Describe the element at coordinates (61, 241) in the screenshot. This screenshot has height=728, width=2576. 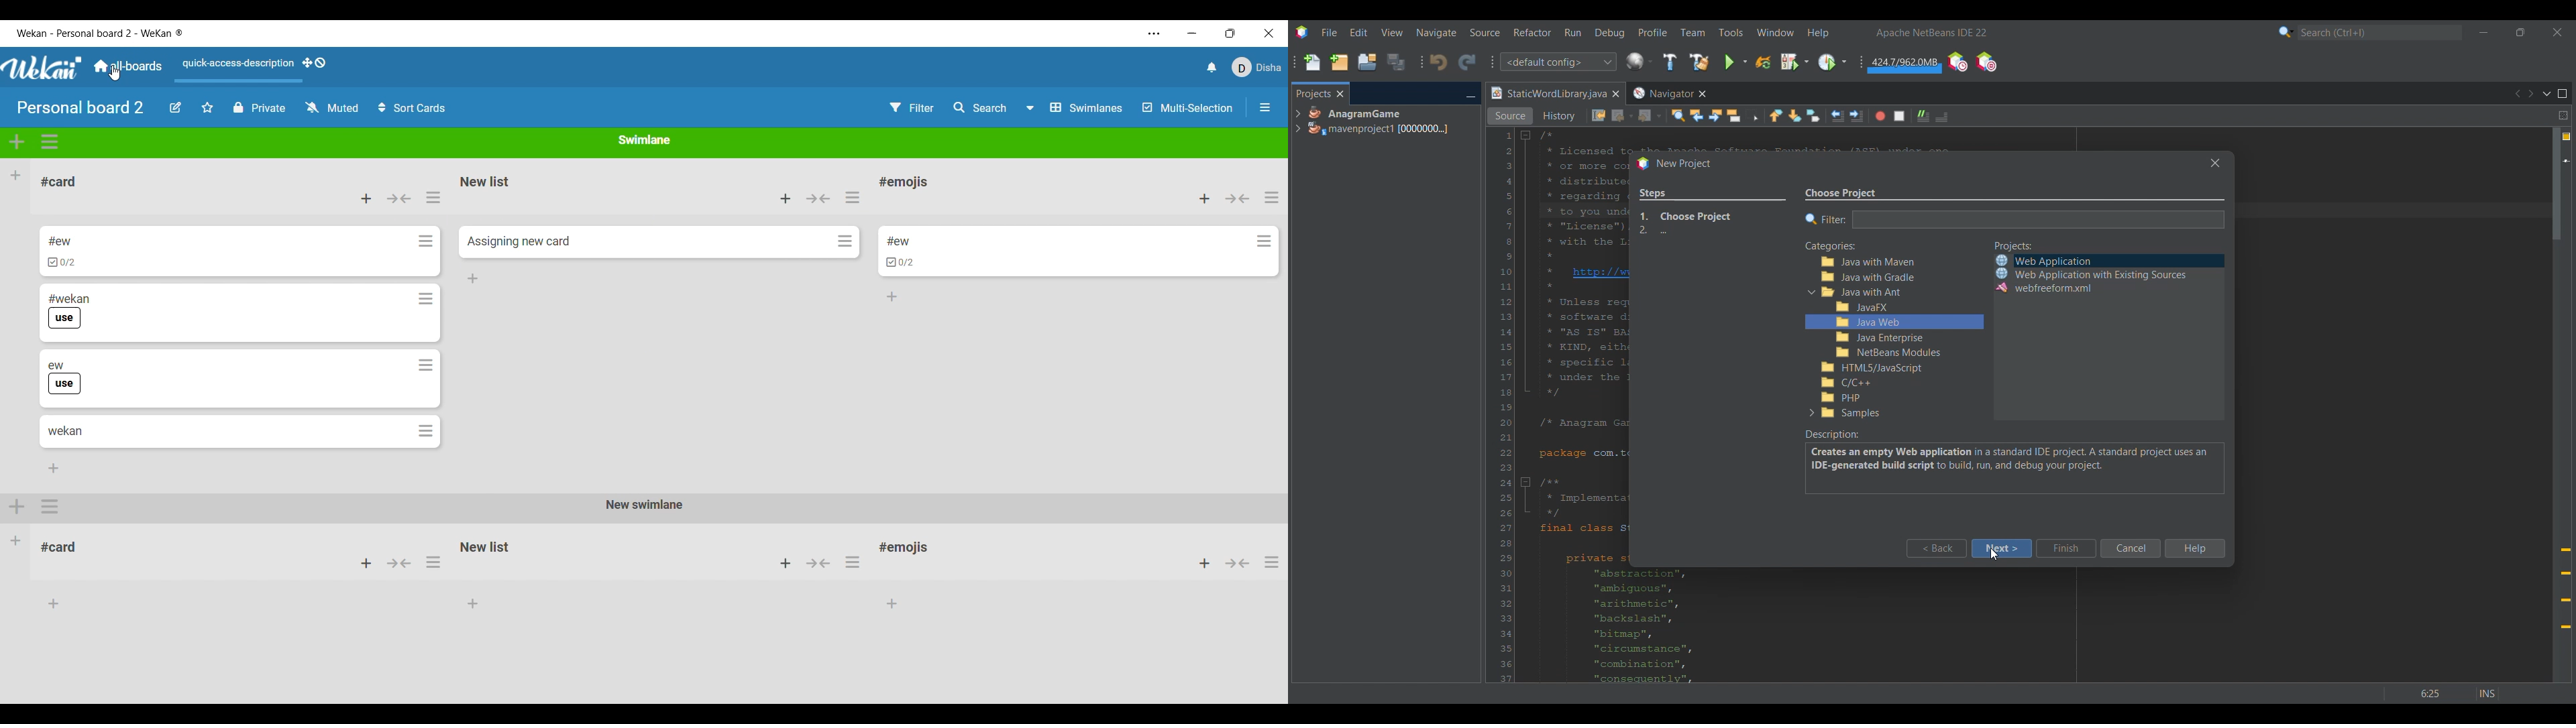
I see `Card name` at that location.